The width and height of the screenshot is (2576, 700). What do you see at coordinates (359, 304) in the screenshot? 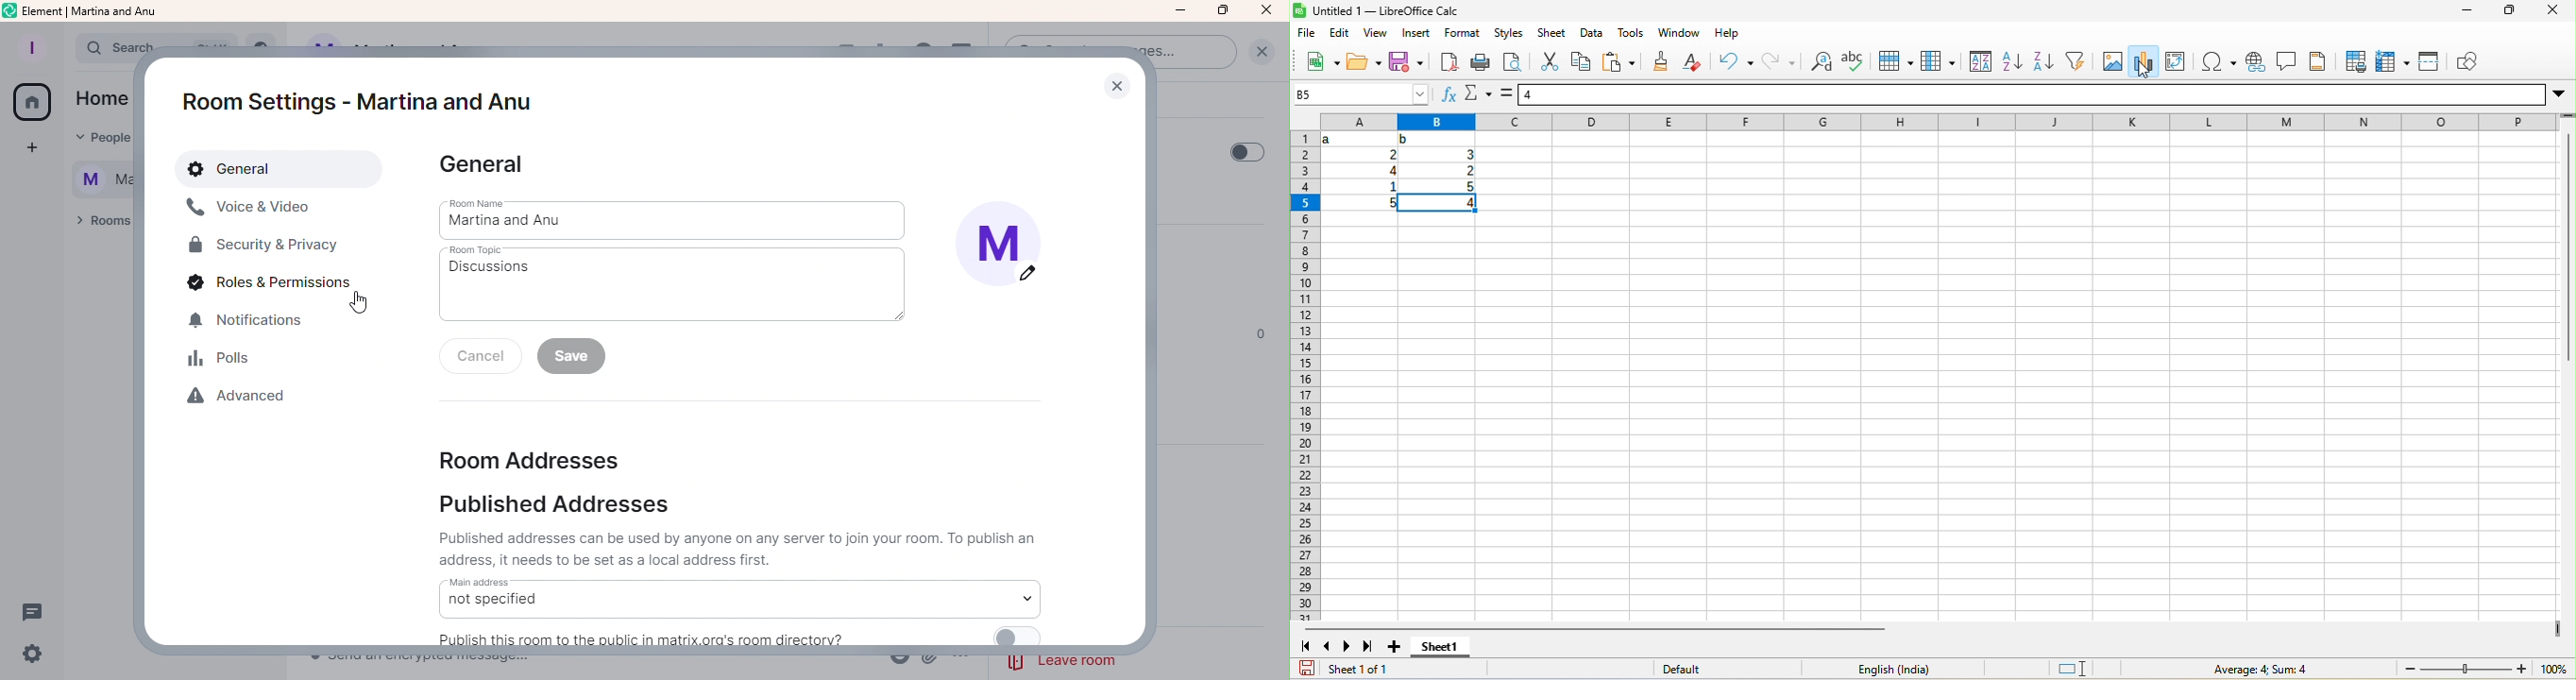
I see `Pointer` at bounding box center [359, 304].